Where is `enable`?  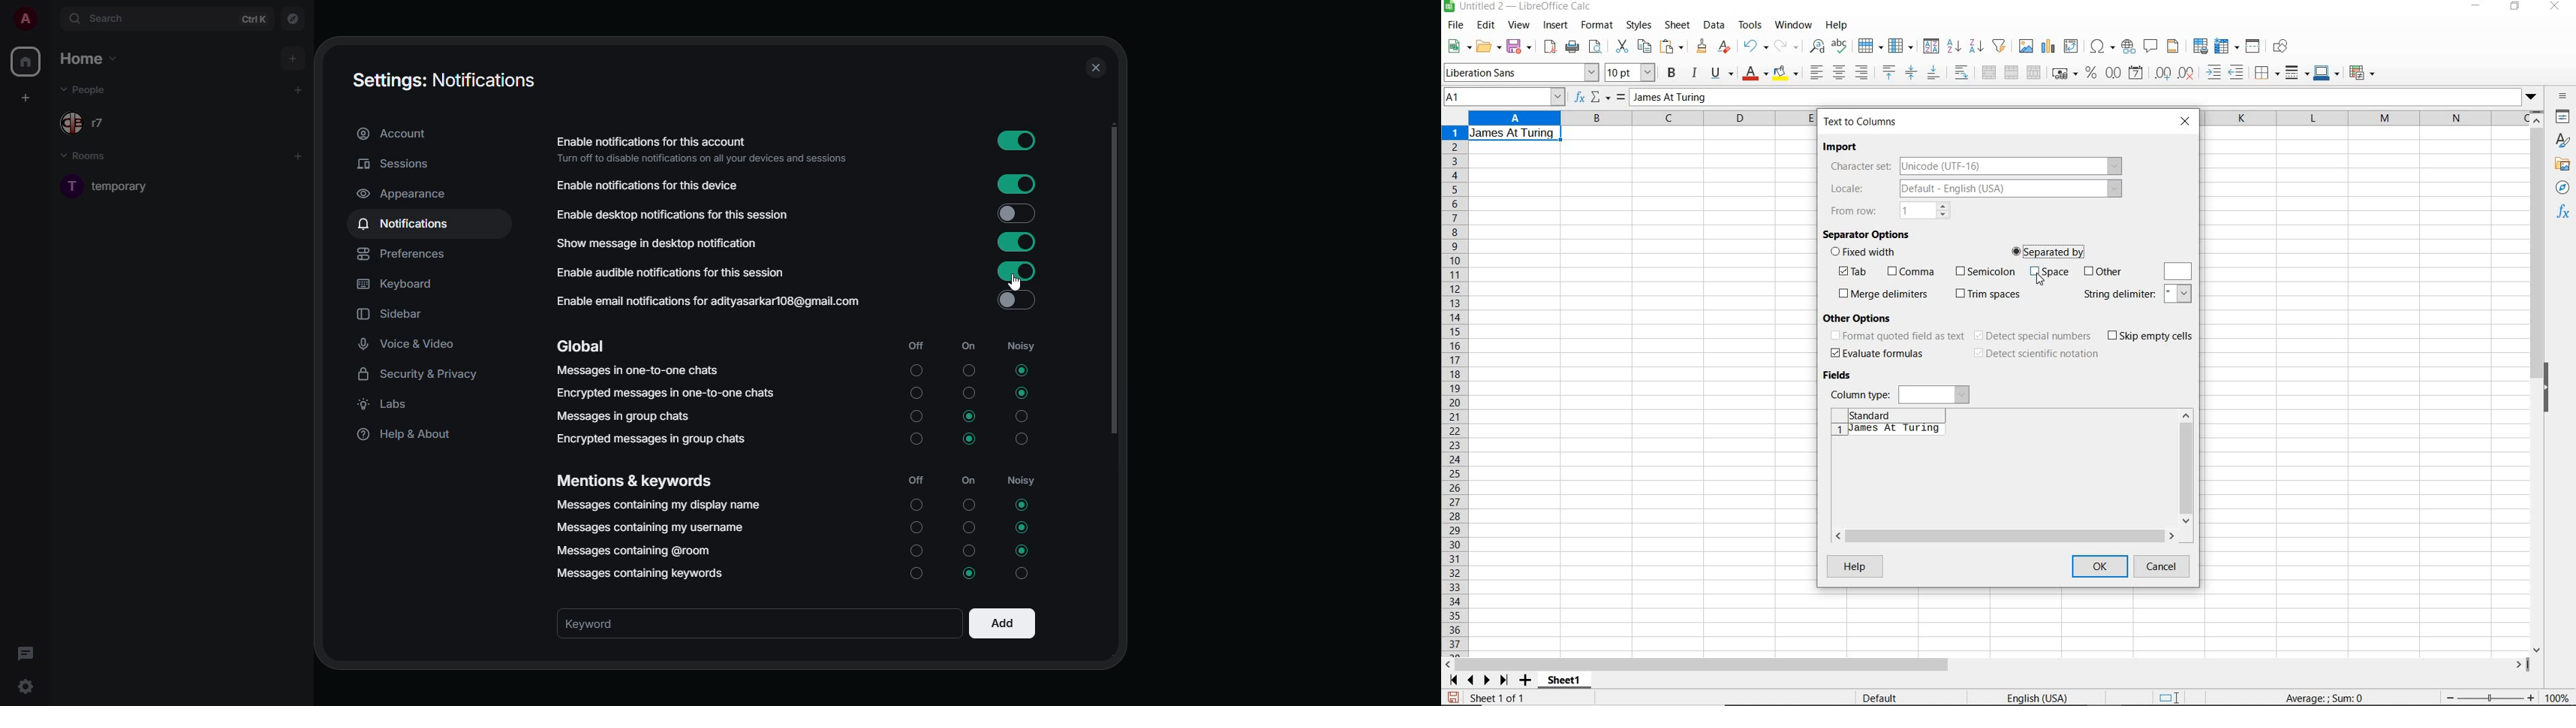
enable is located at coordinates (1016, 242).